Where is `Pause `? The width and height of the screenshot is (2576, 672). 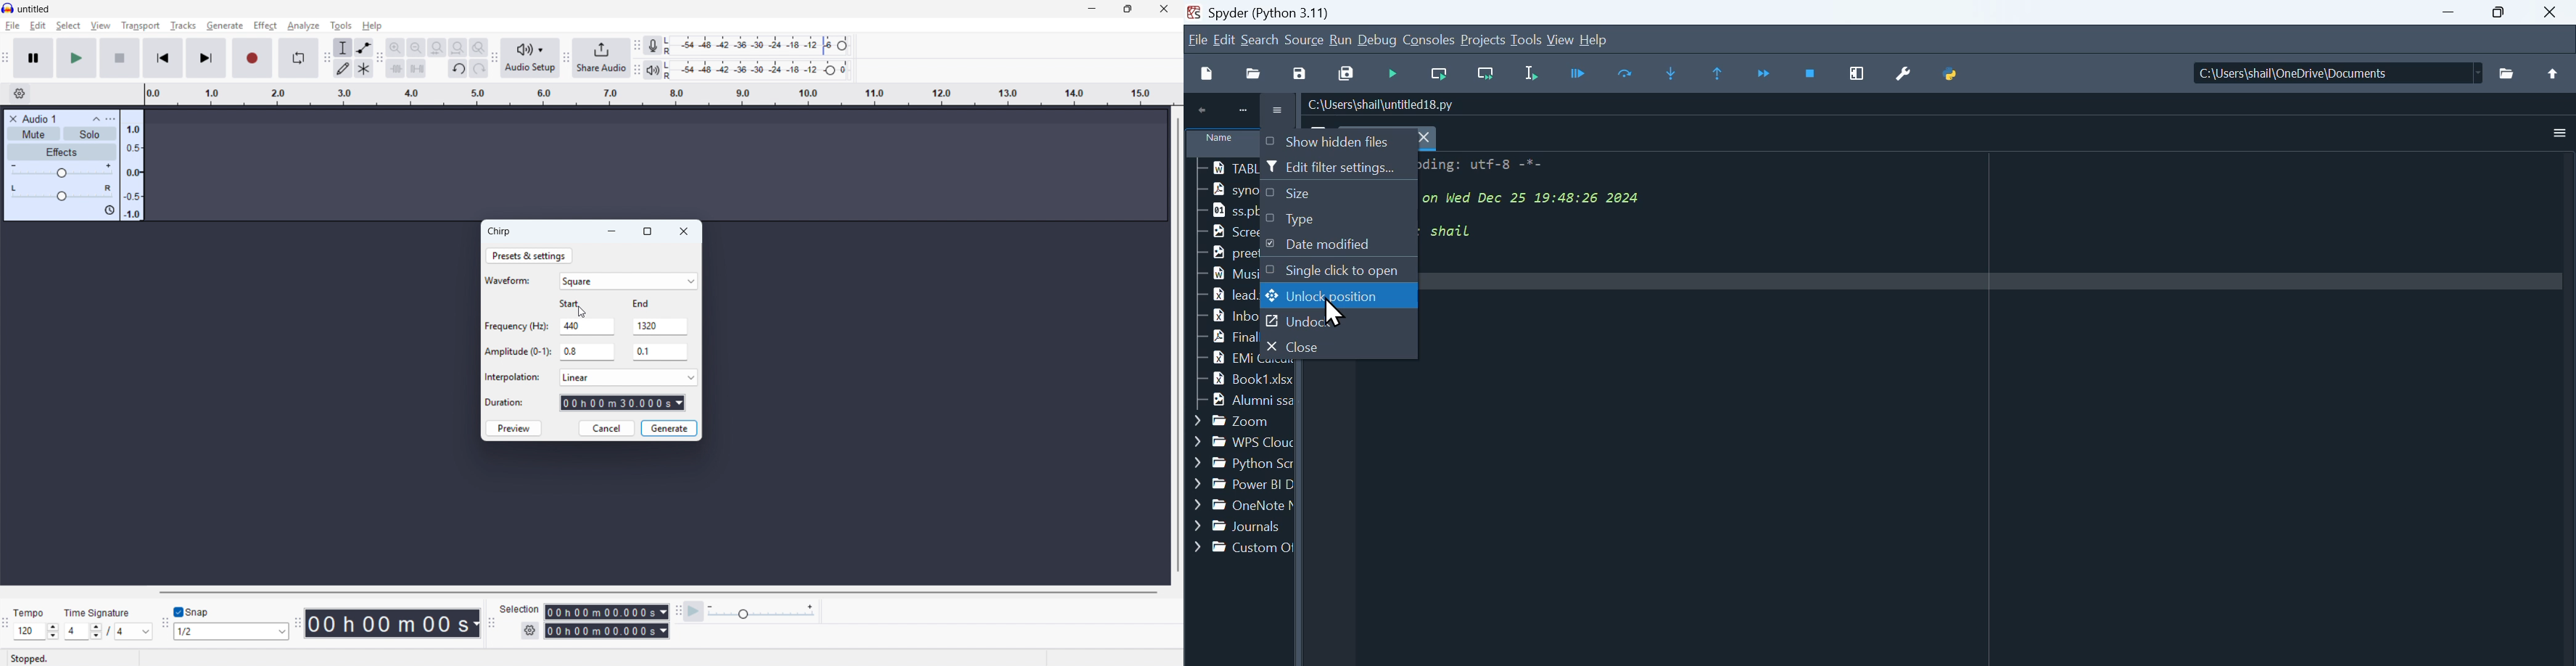
Pause  is located at coordinates (33, 57).